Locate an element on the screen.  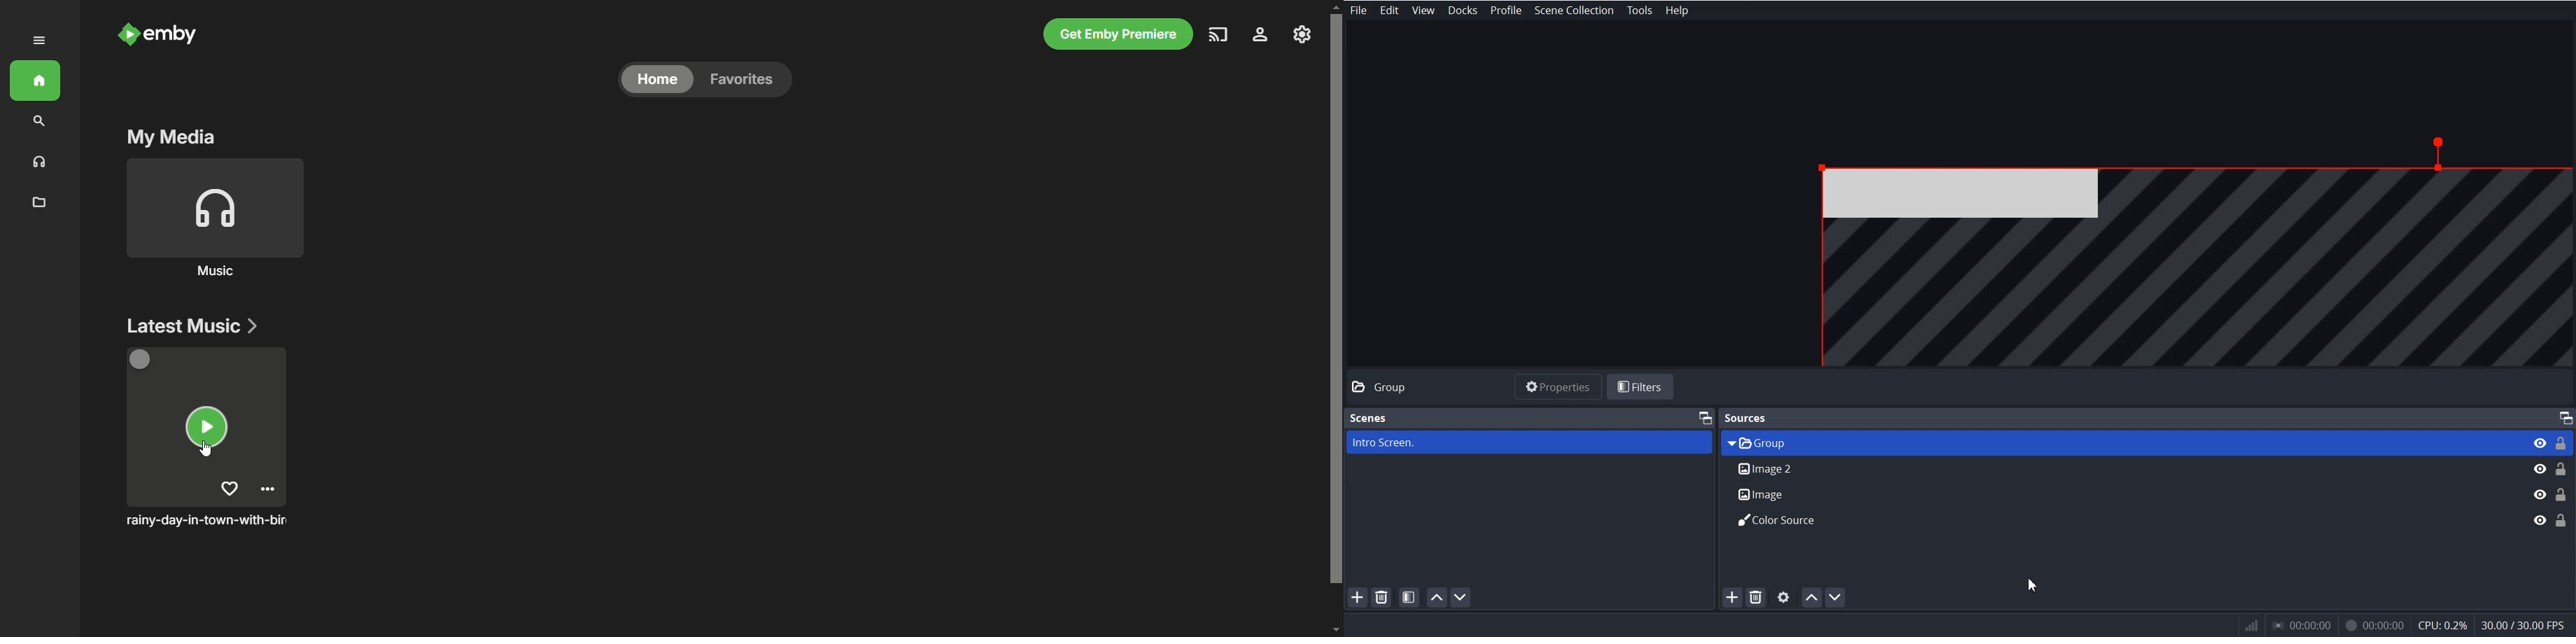
Cursor is located at coordinates (2034, 585).